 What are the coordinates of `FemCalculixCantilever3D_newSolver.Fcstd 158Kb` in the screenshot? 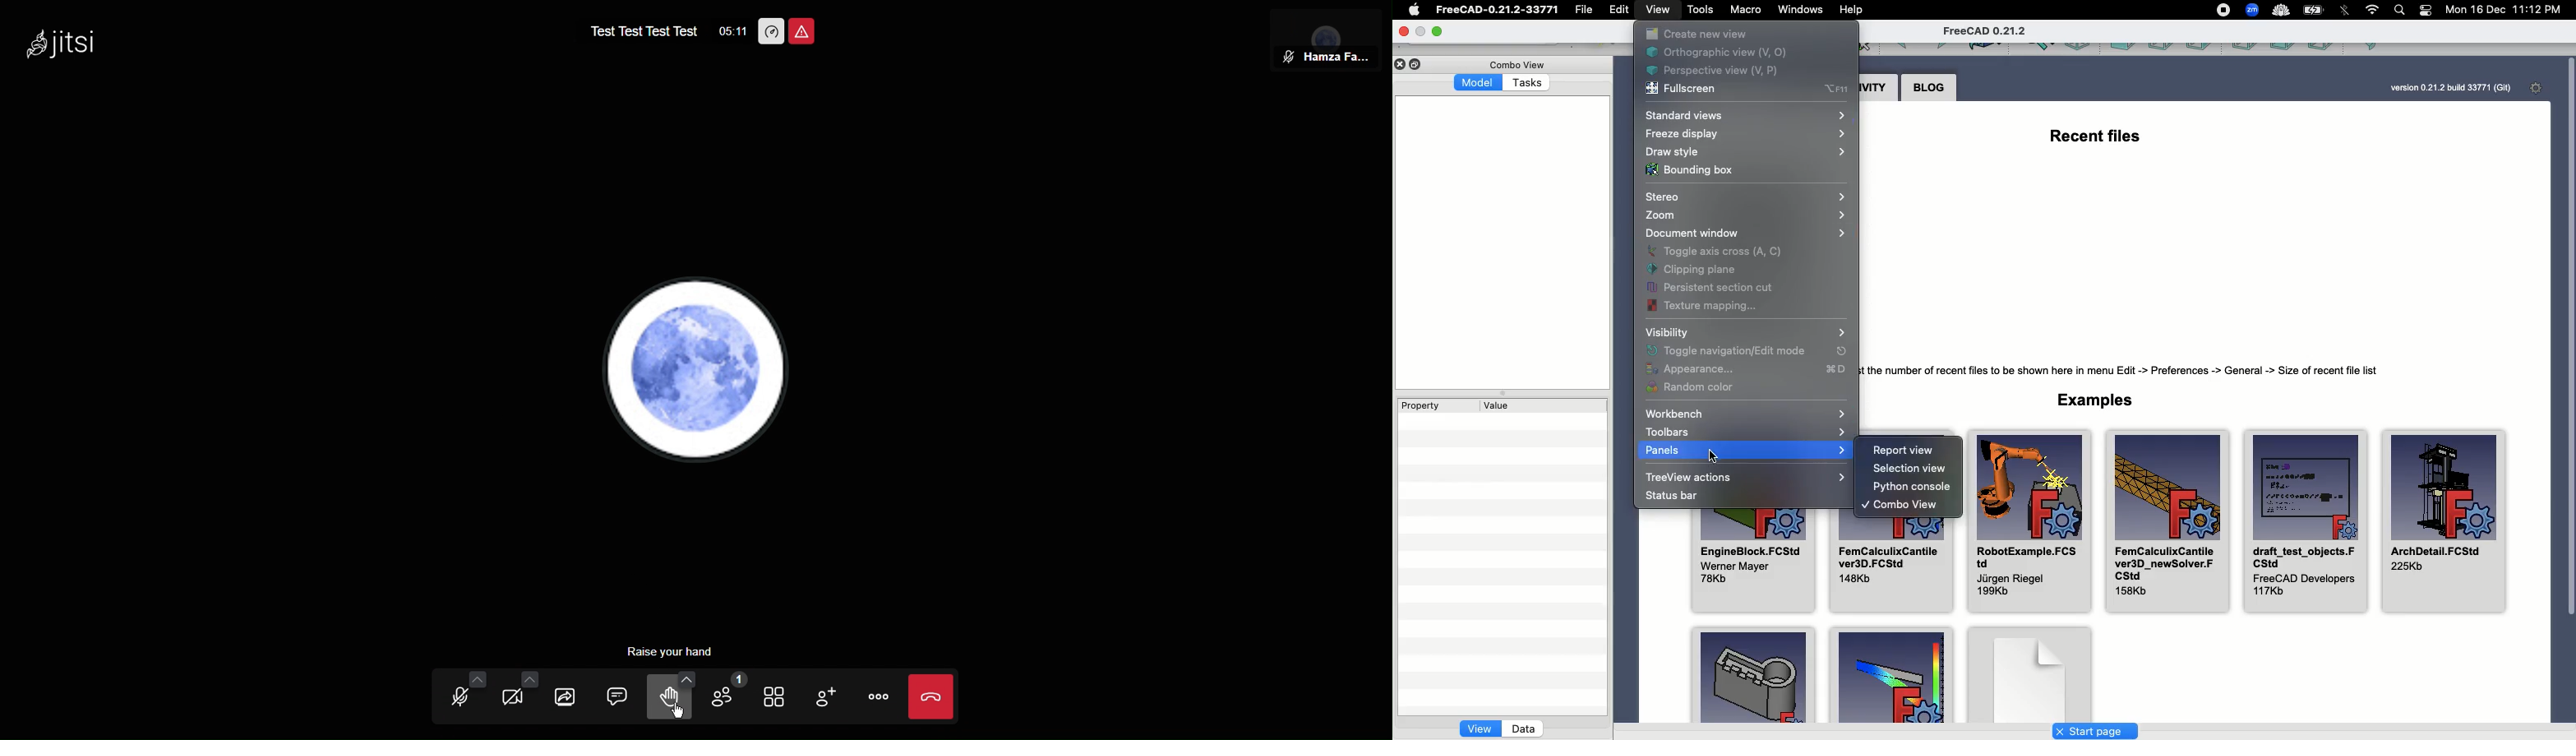 It's located at (2169, 522).